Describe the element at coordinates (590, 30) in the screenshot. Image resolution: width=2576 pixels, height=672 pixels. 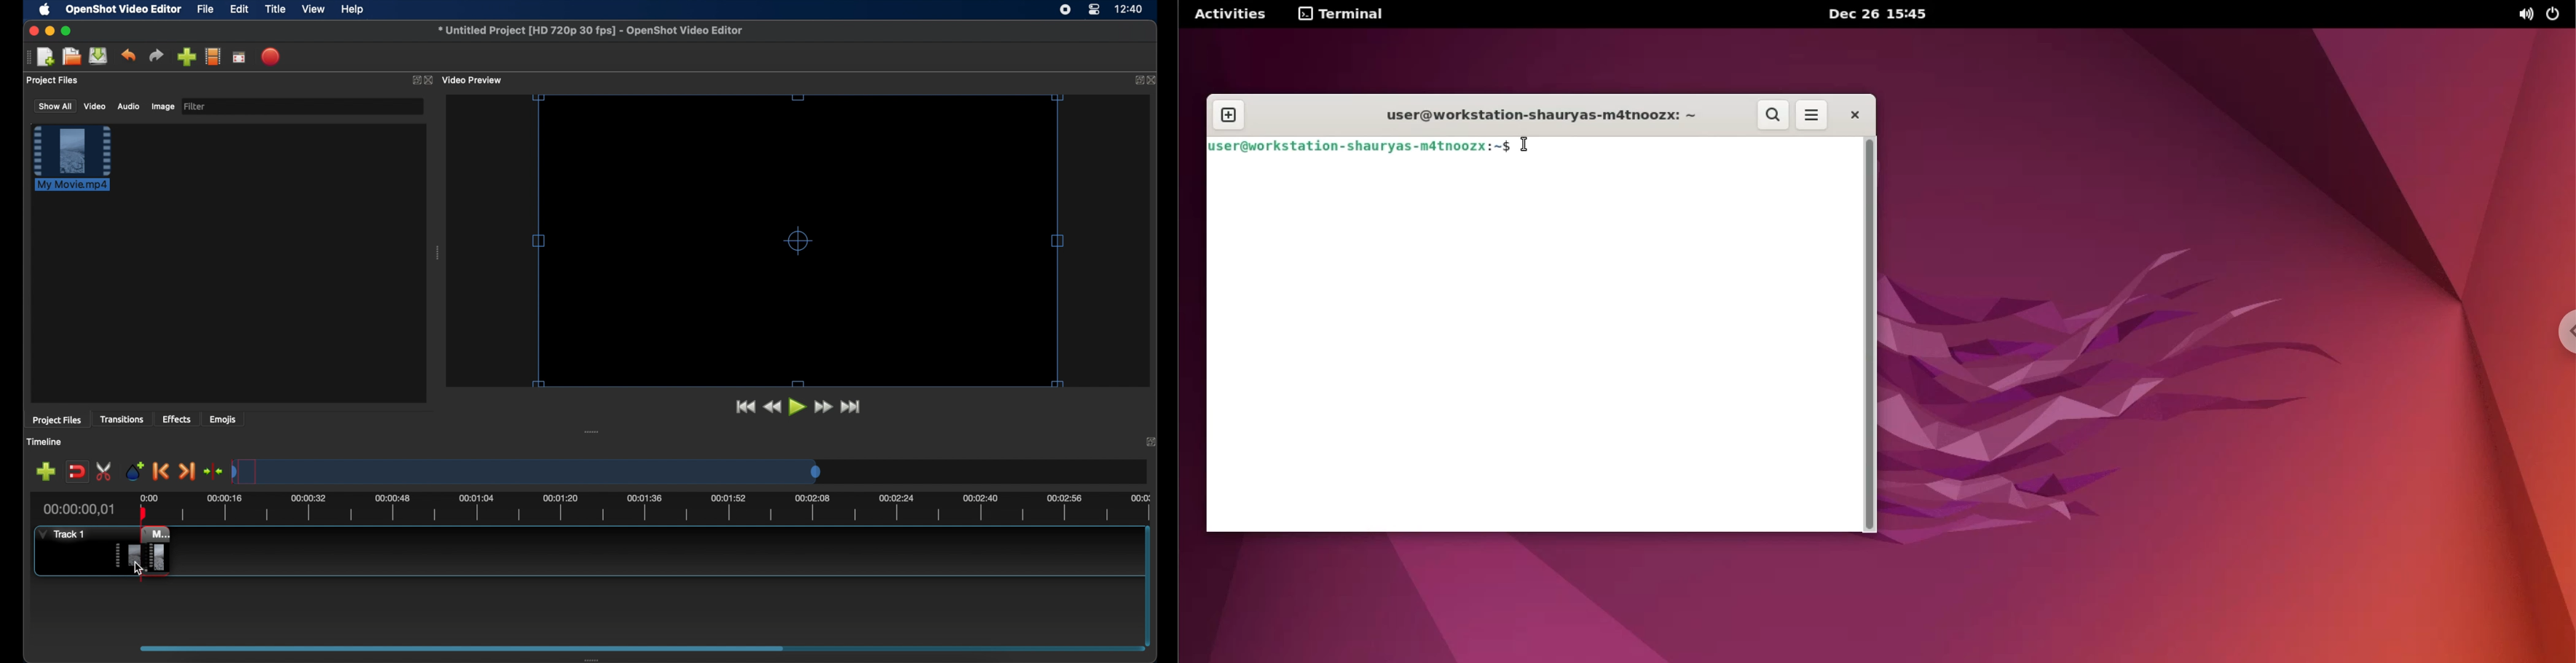
I see `file name` at that location.